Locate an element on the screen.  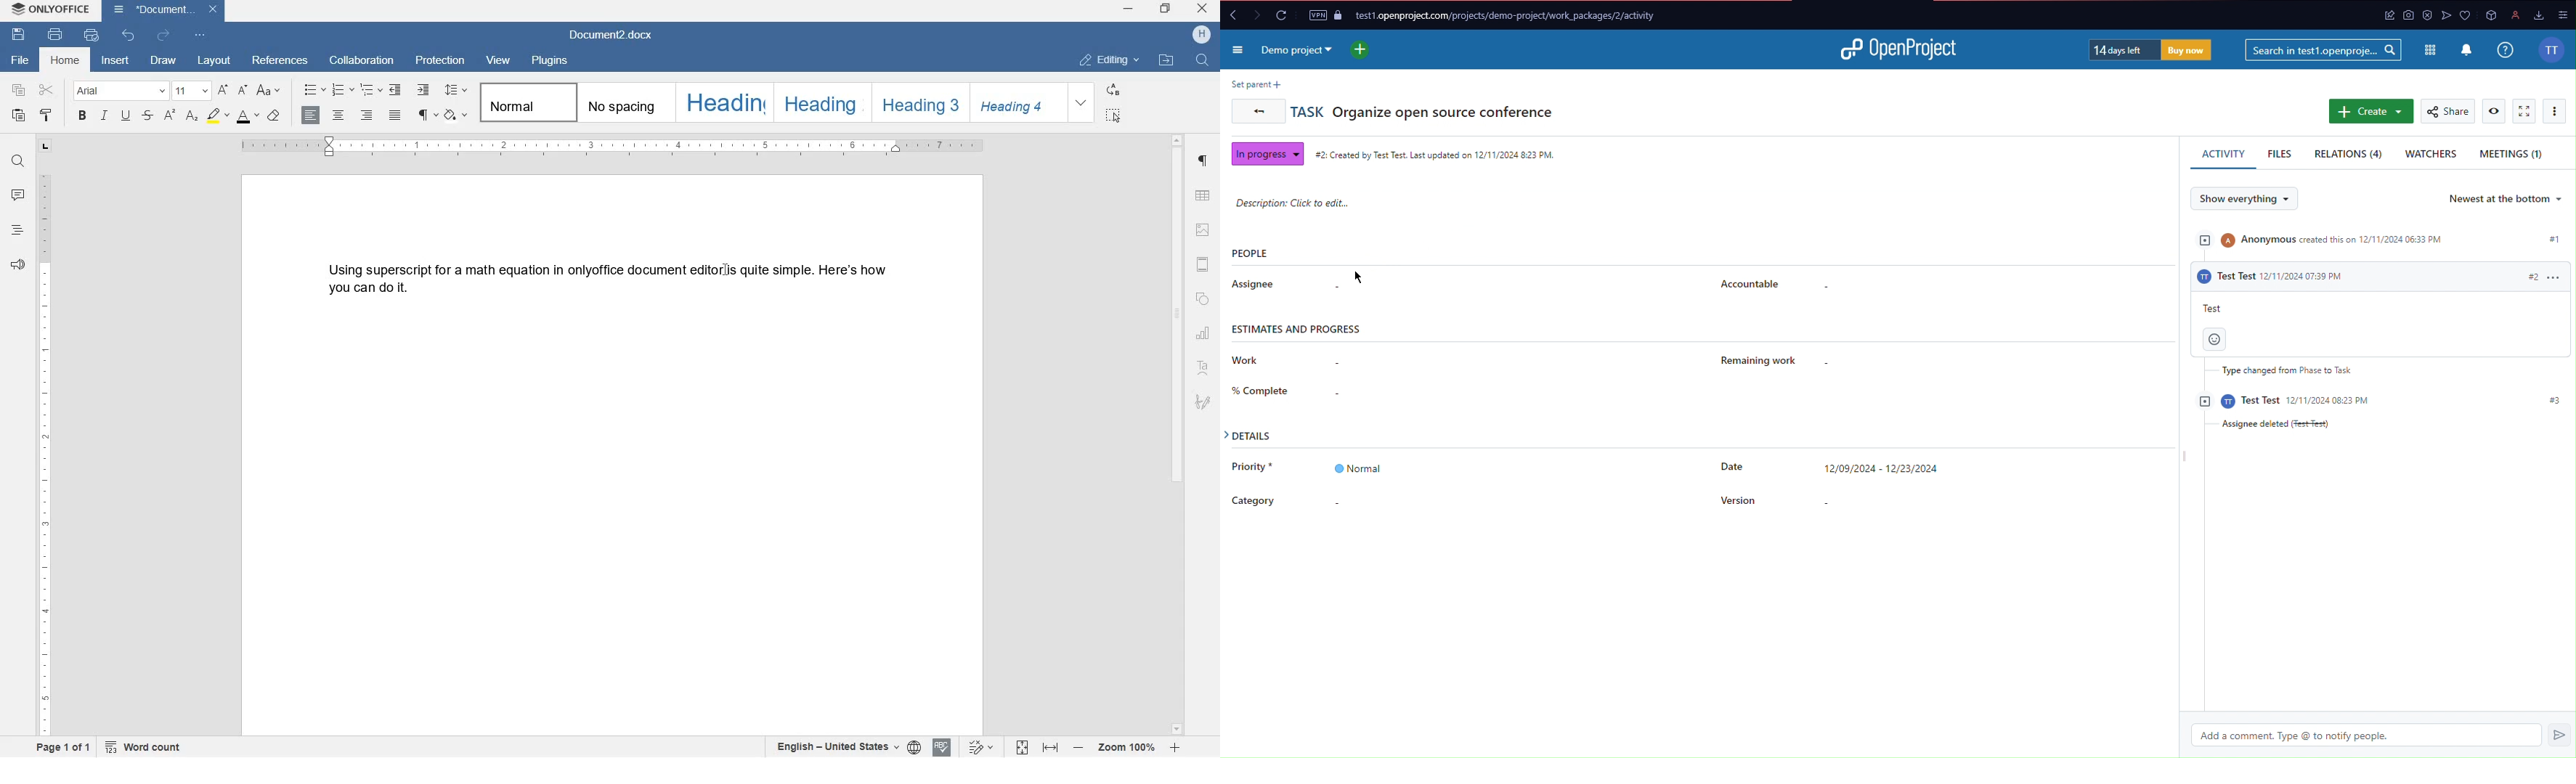
quick print is located at coordinates (90, 35).